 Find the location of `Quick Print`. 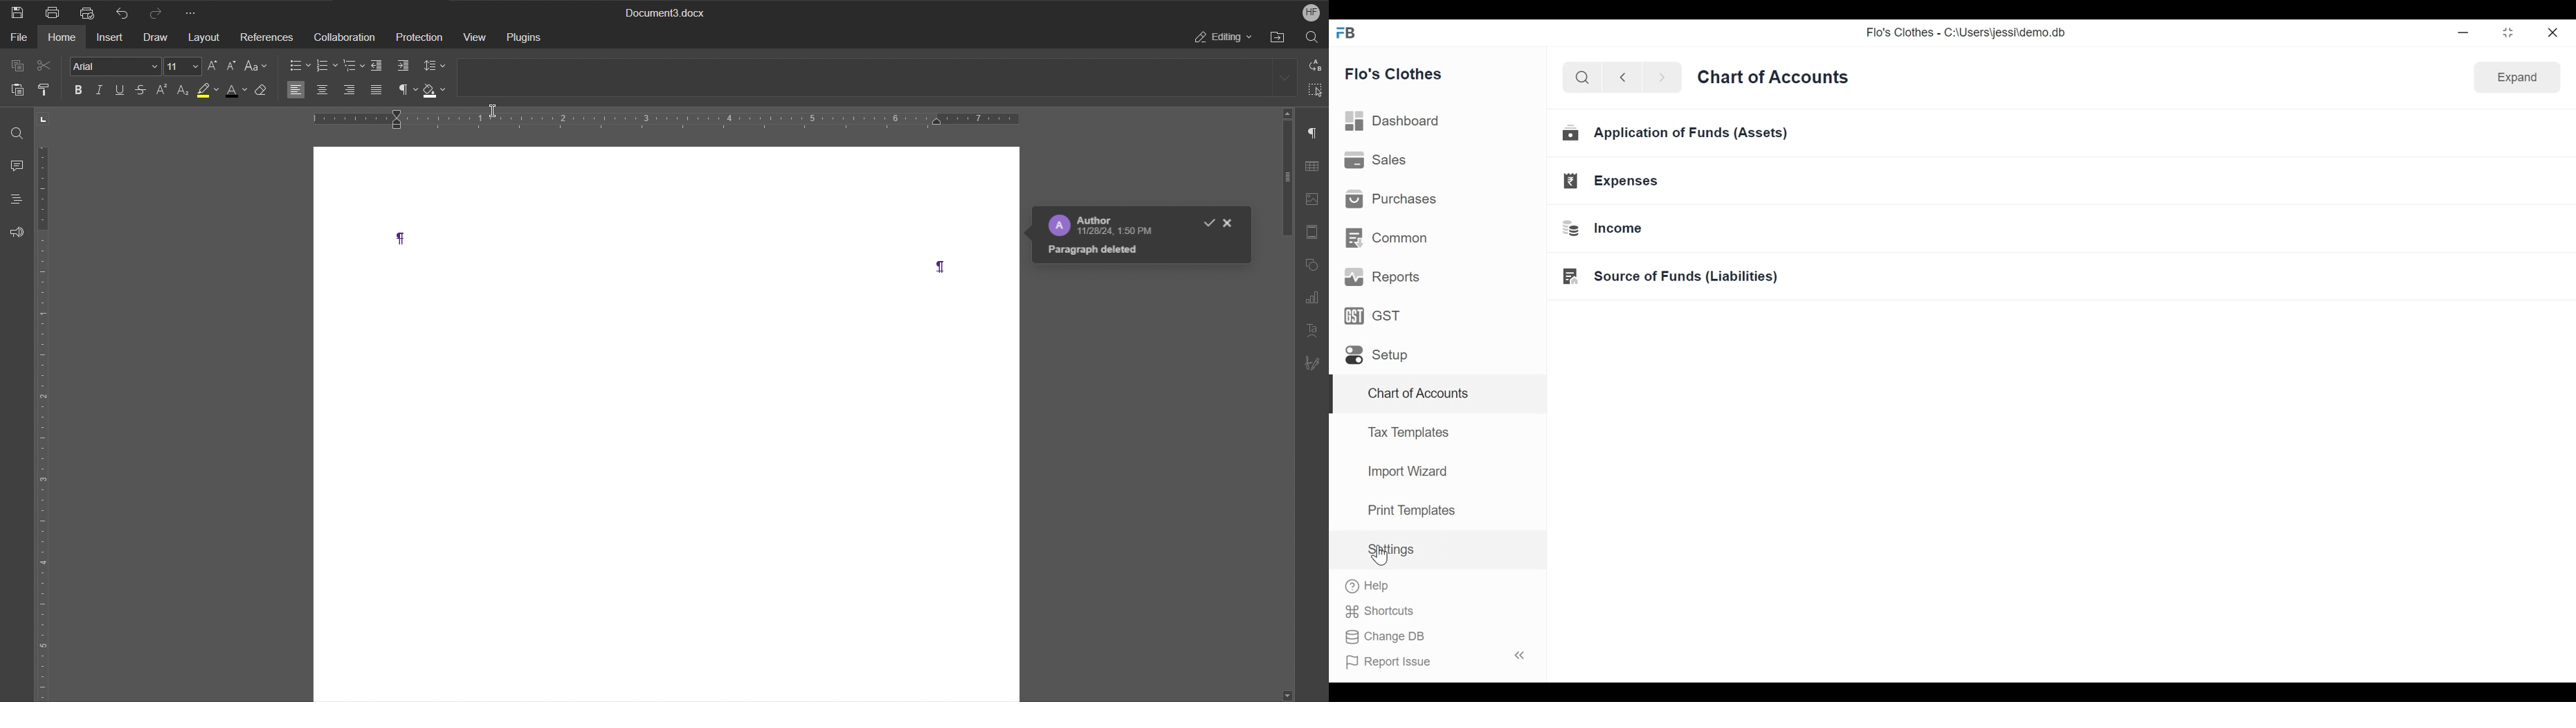

Quick Print is located at coordinates (87, 13).